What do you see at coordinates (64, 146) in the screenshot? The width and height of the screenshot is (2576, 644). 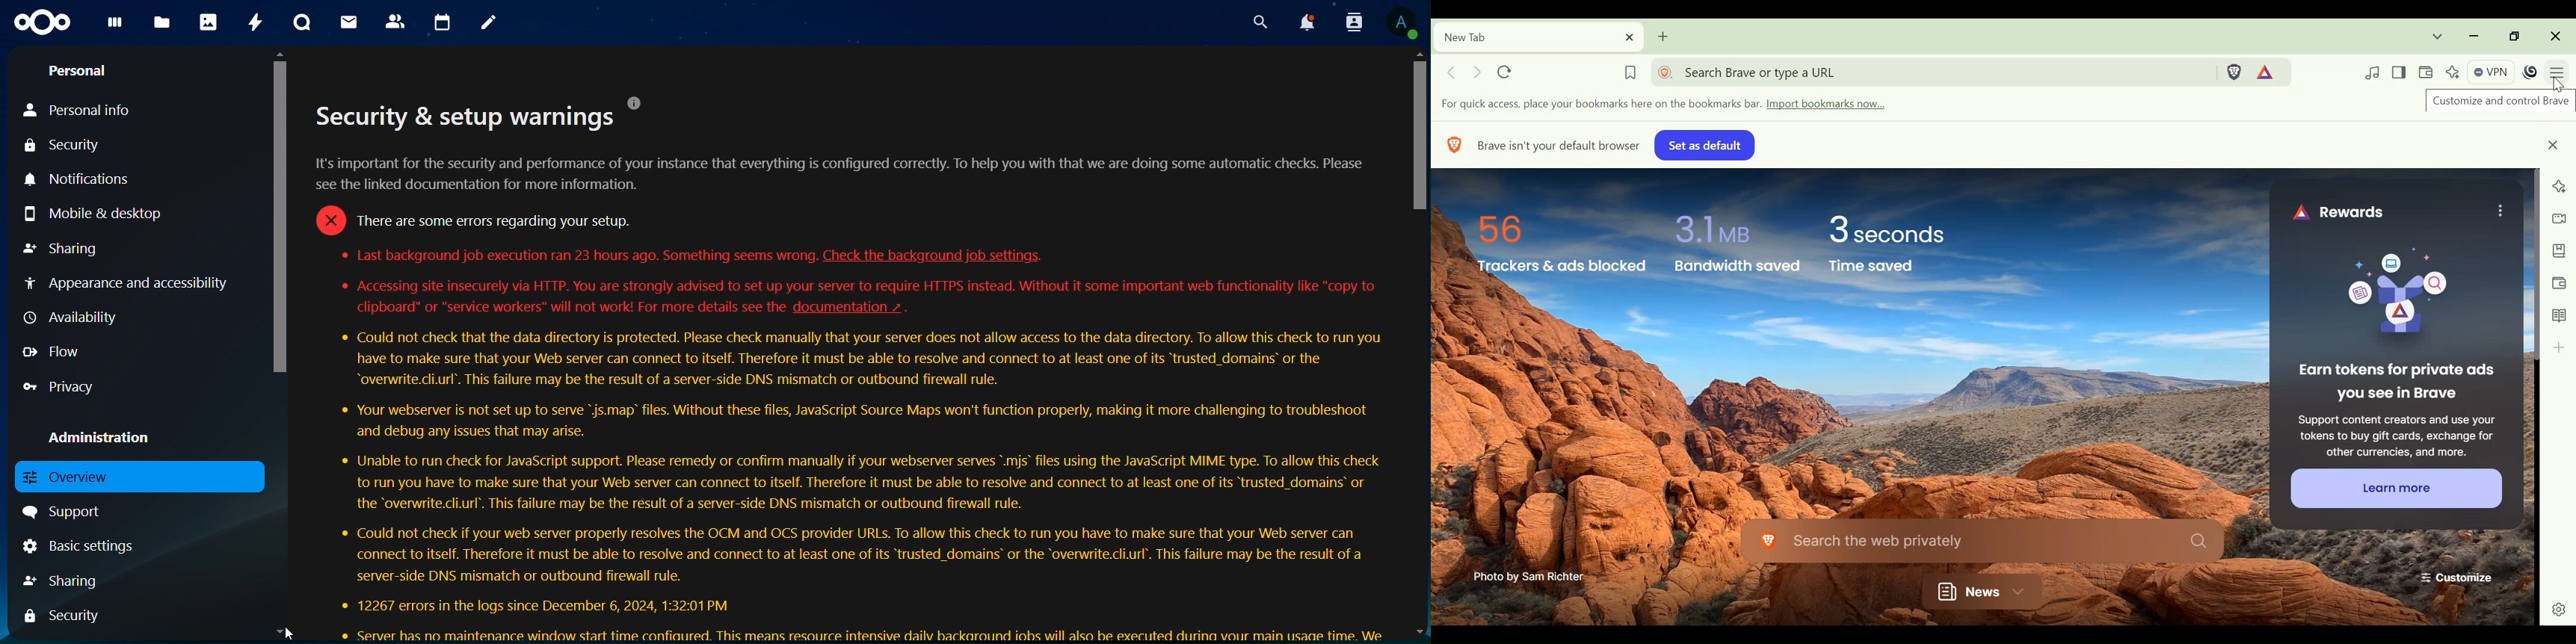 I see `security` at bounding box center [64, 146].